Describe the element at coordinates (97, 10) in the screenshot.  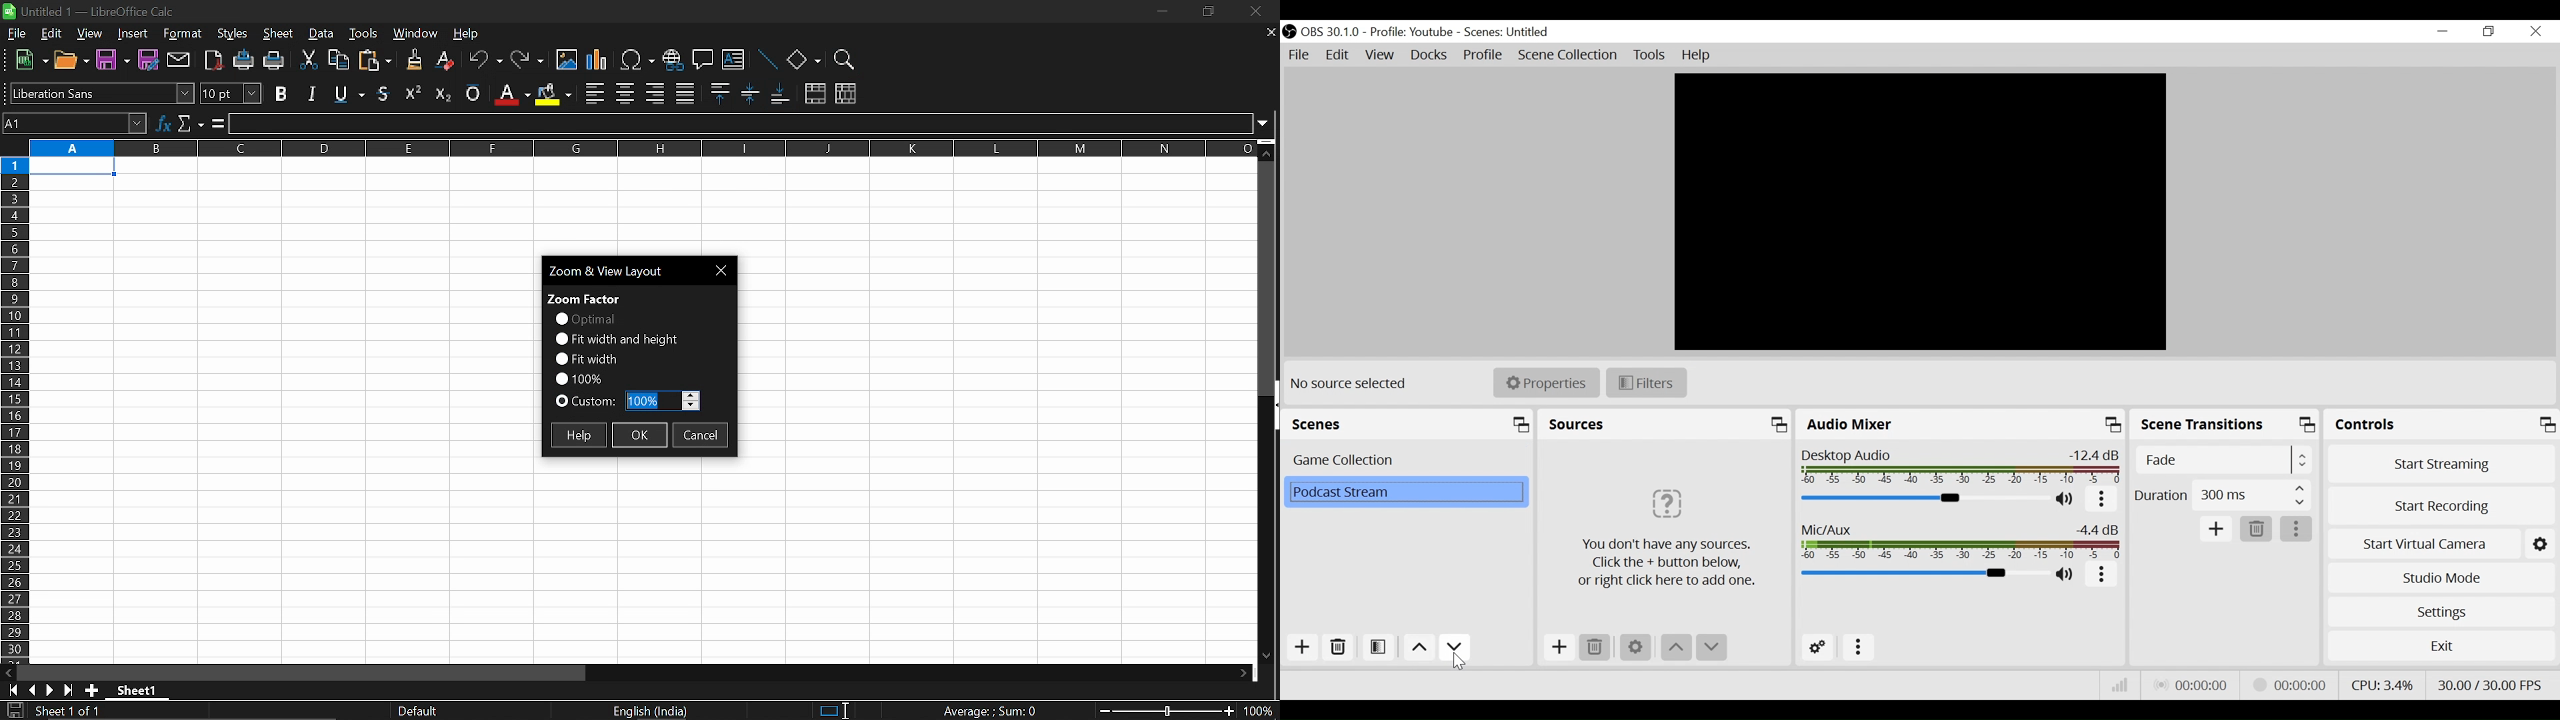
I see `Current window` at that location.